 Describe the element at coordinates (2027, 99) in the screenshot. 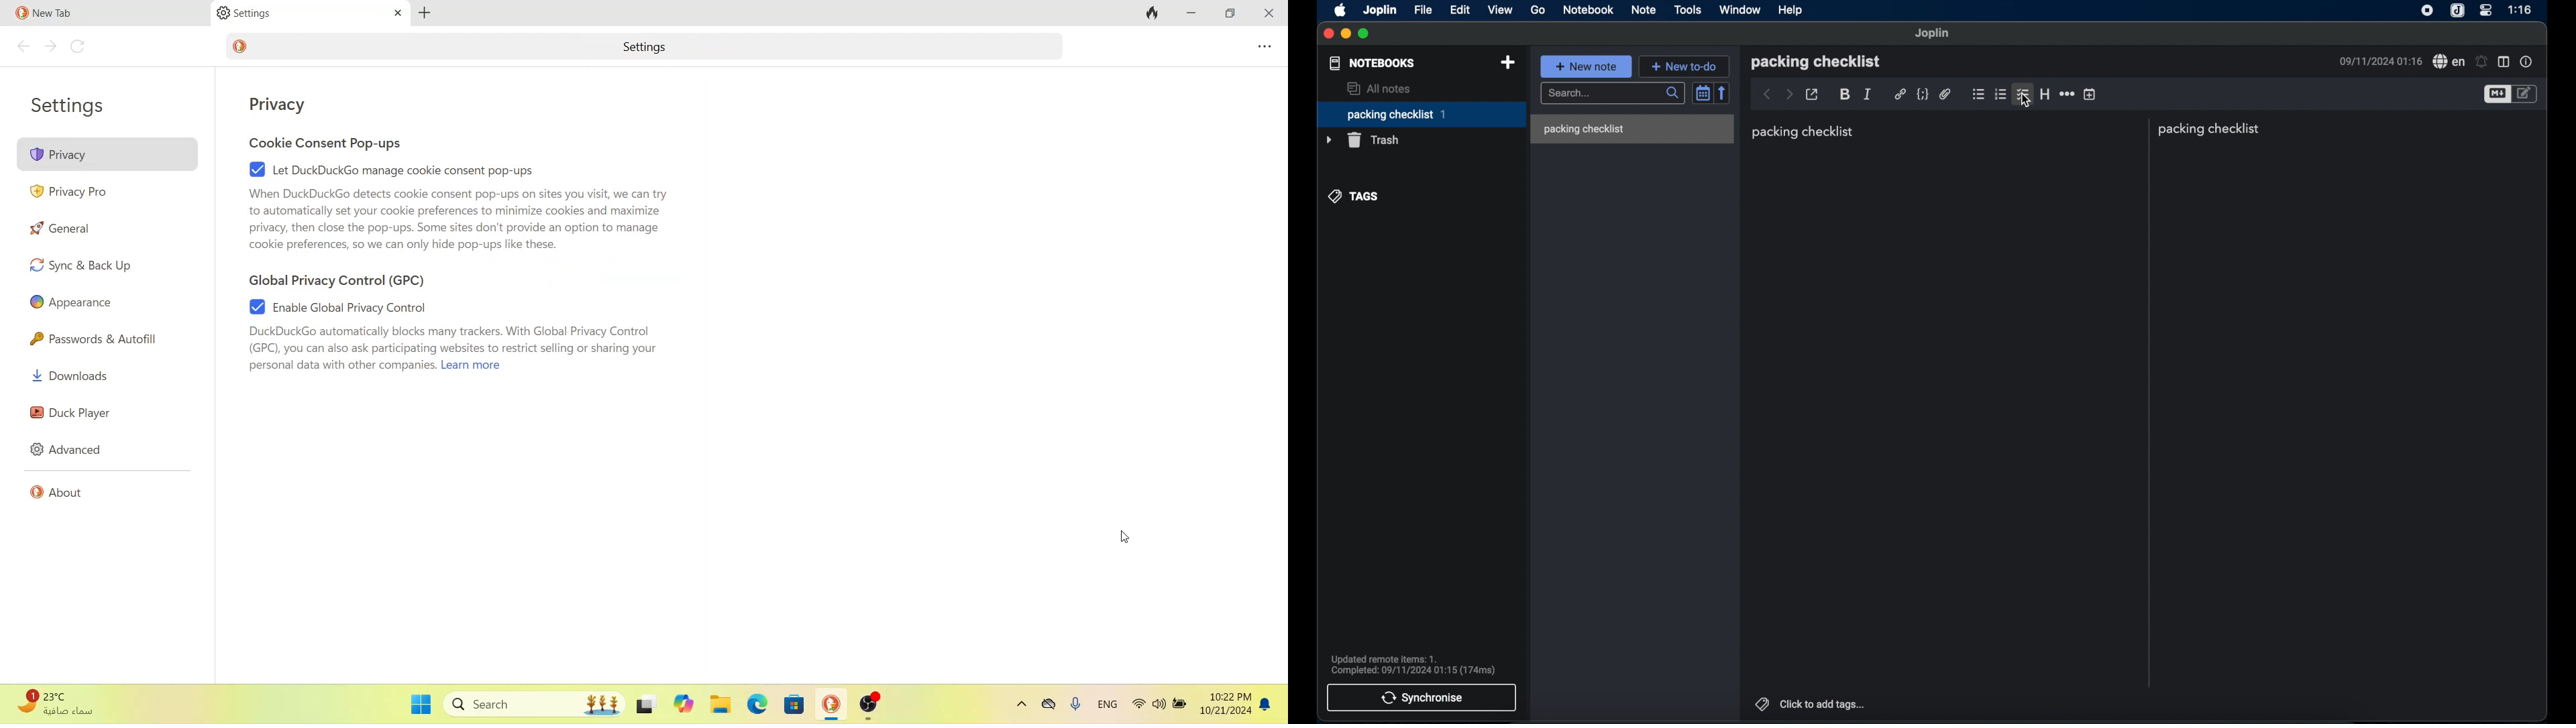

I see `cursor` at that location.